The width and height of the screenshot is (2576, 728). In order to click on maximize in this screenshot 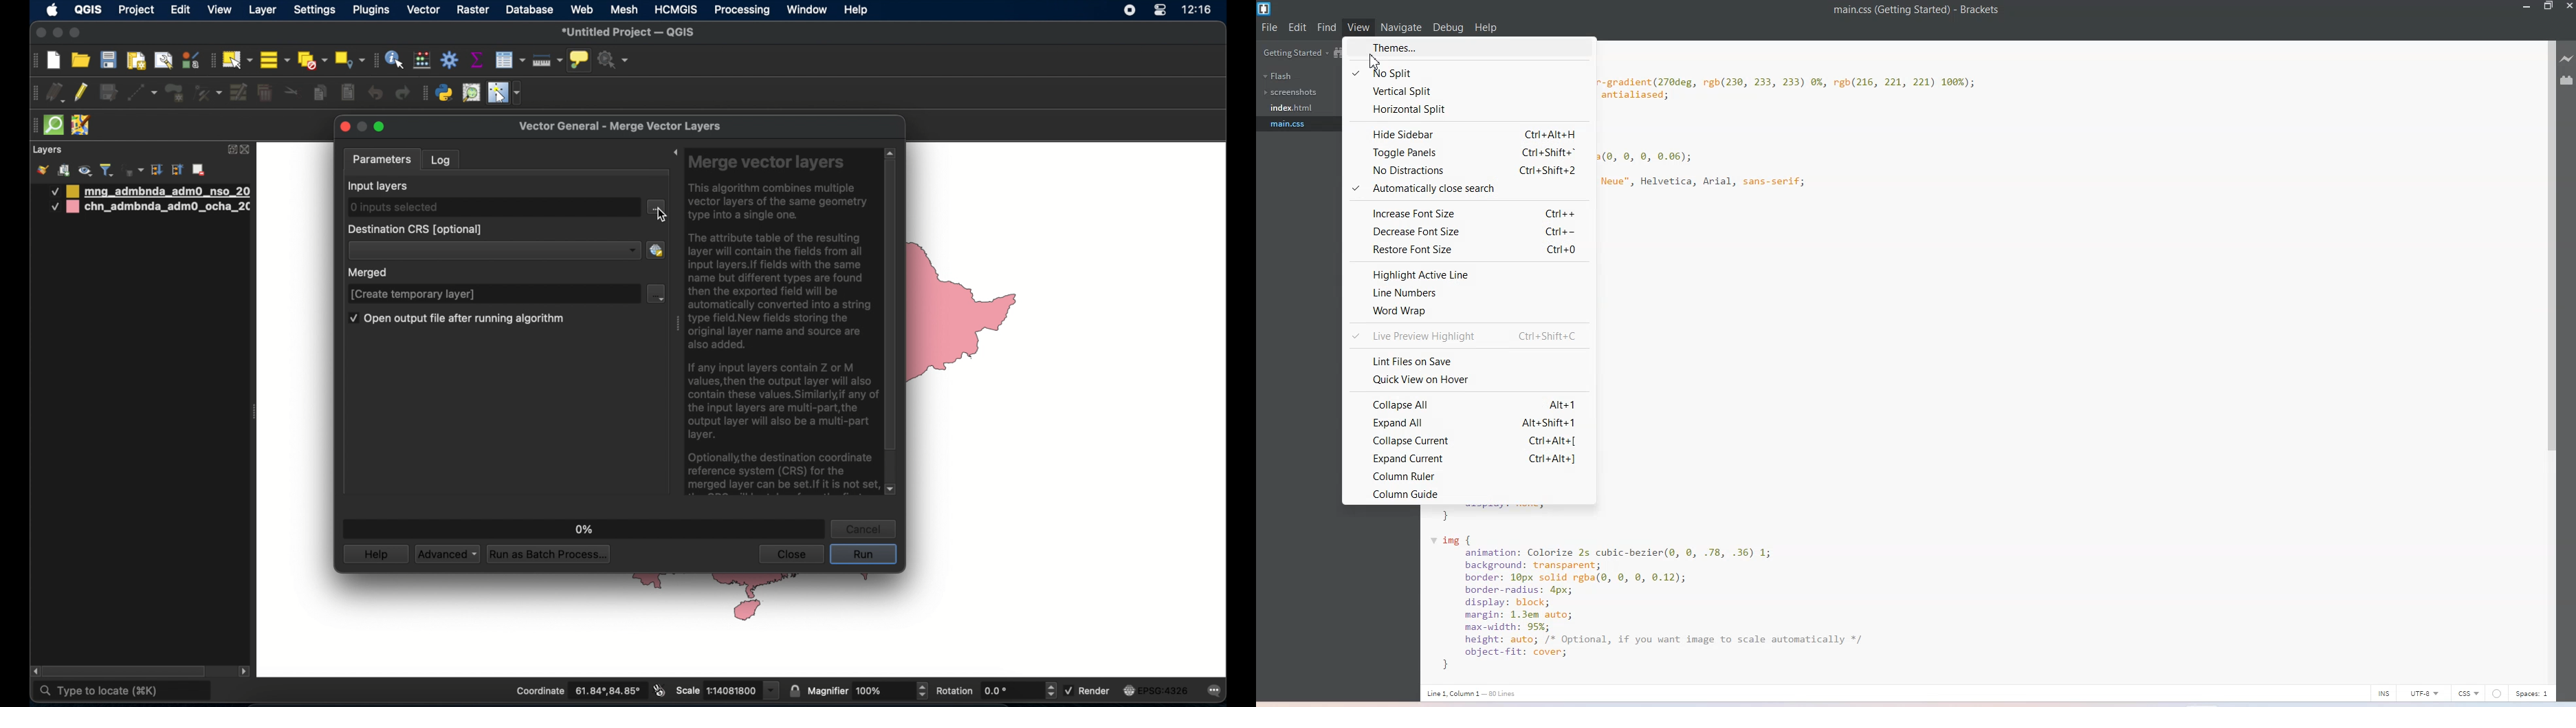, I will do `click(382, 128)`.